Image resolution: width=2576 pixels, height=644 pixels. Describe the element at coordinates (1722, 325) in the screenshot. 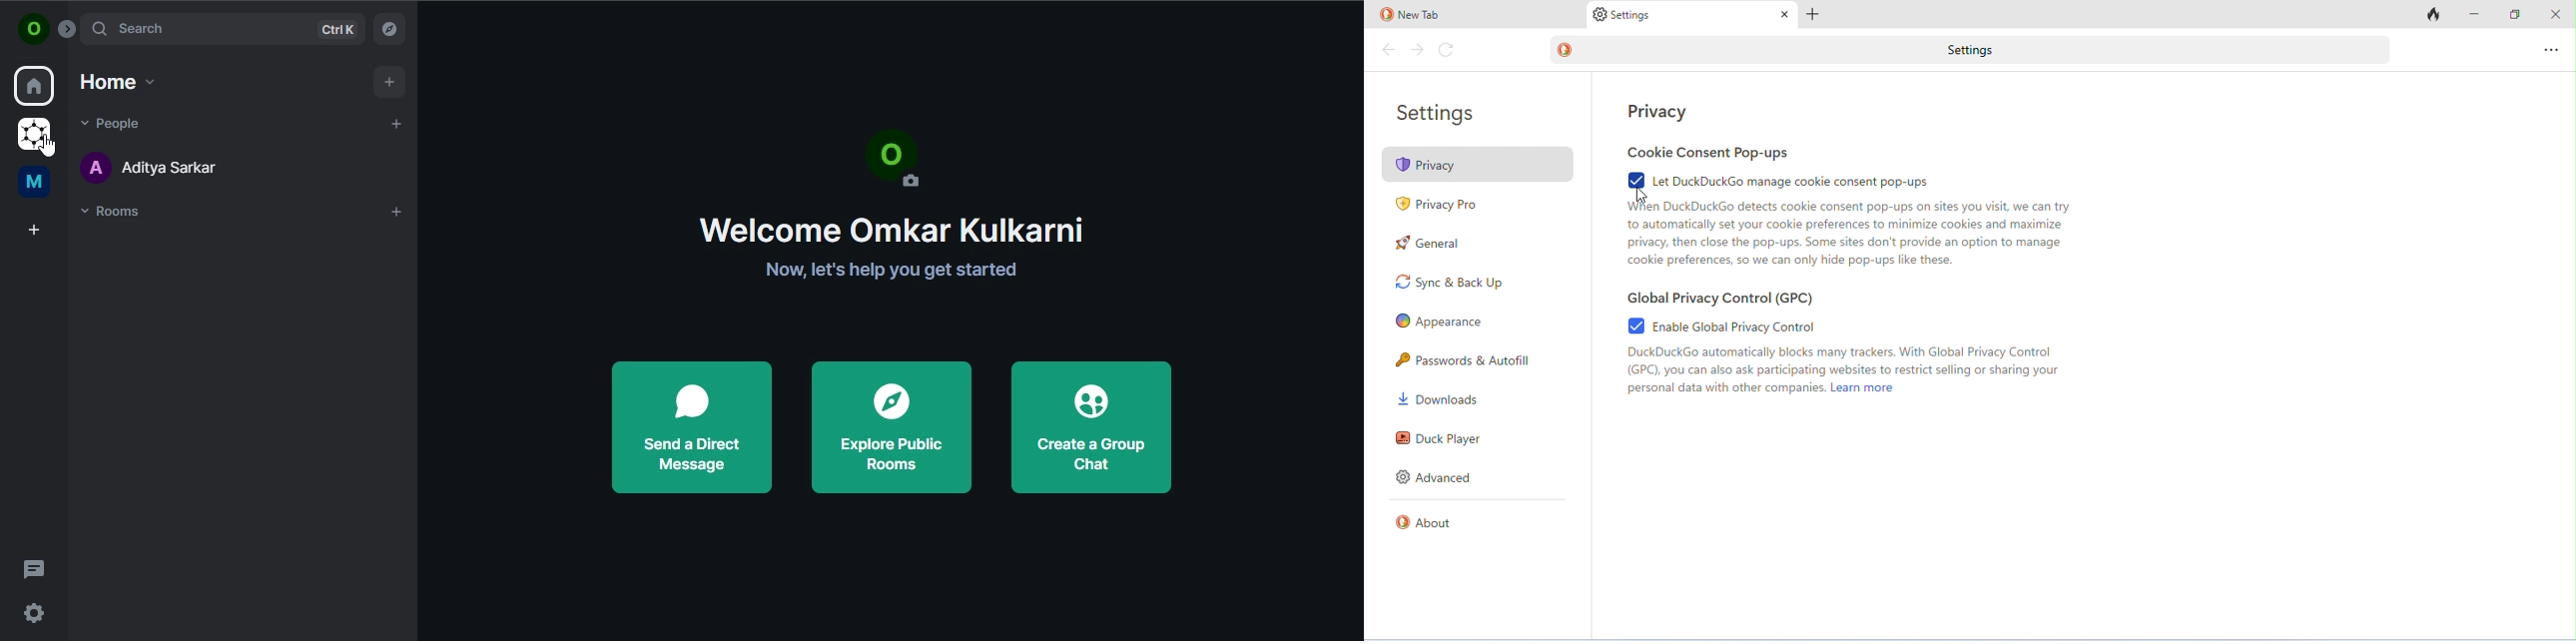

I see `enable global privacy control` at that location.